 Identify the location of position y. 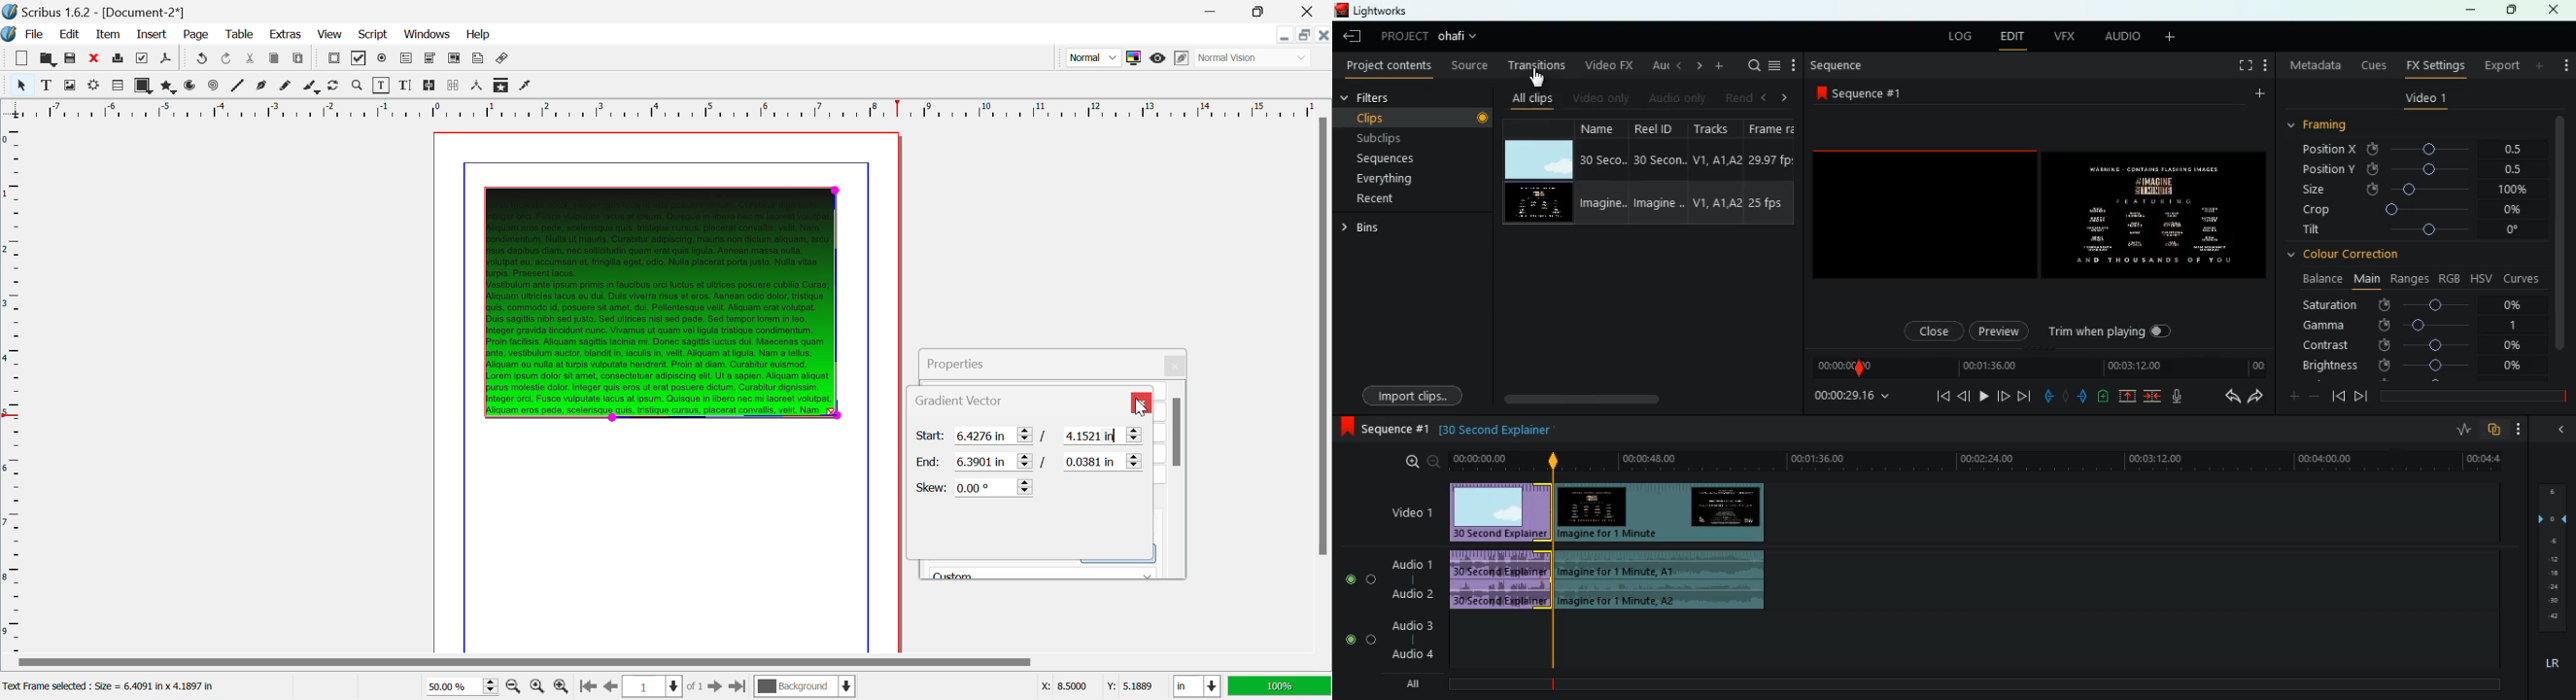
(2421, 168).